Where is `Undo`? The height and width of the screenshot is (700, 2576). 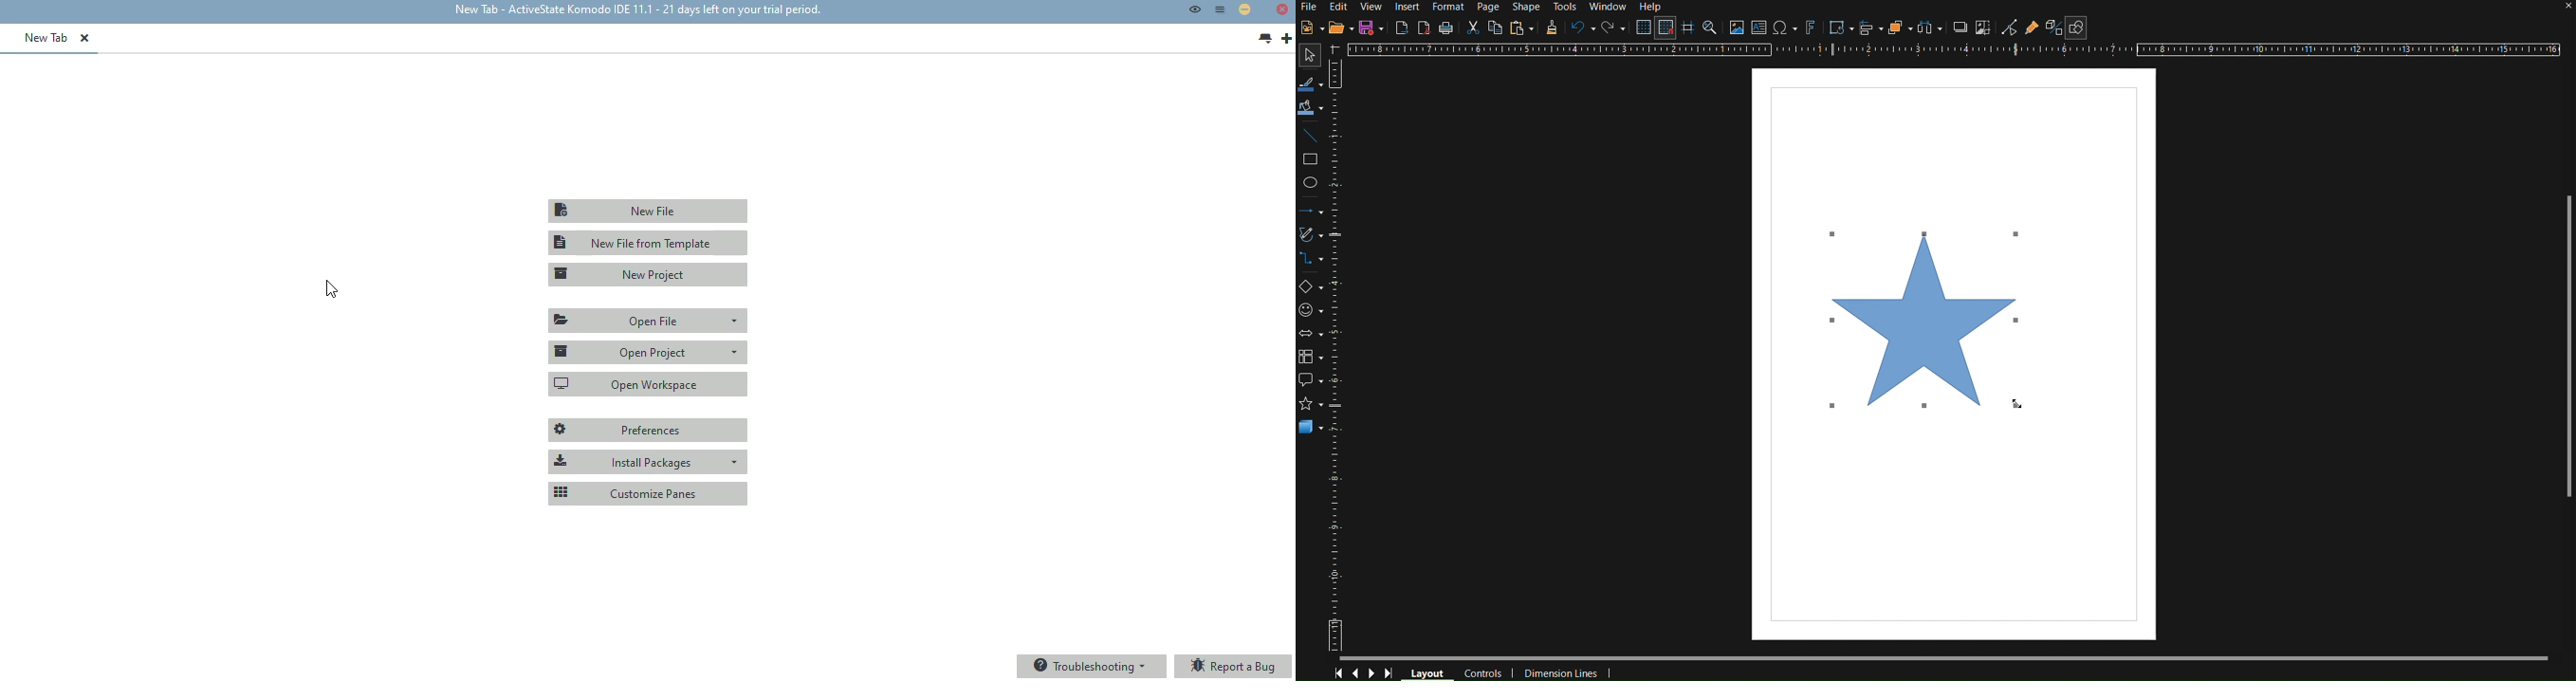
Undo is located at coordinates (1581, 29).